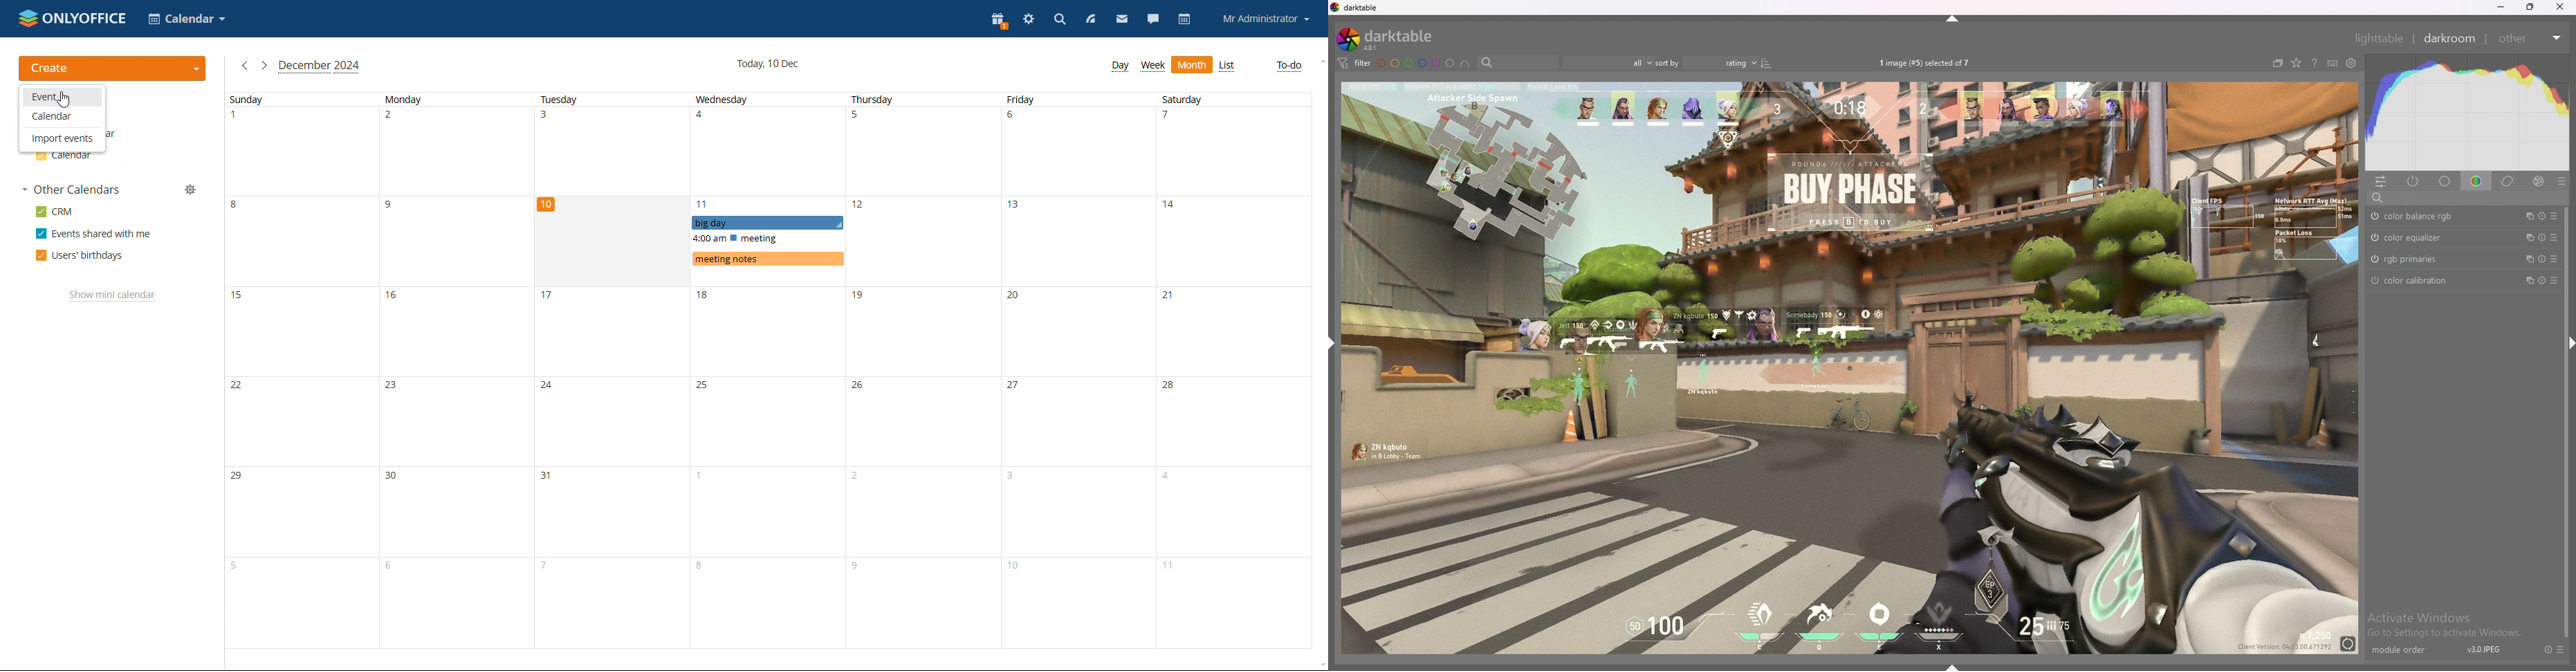  What do you see at coordinates (767, 241) in the screenshot?
I see `events` at bounding box center [767, 241].